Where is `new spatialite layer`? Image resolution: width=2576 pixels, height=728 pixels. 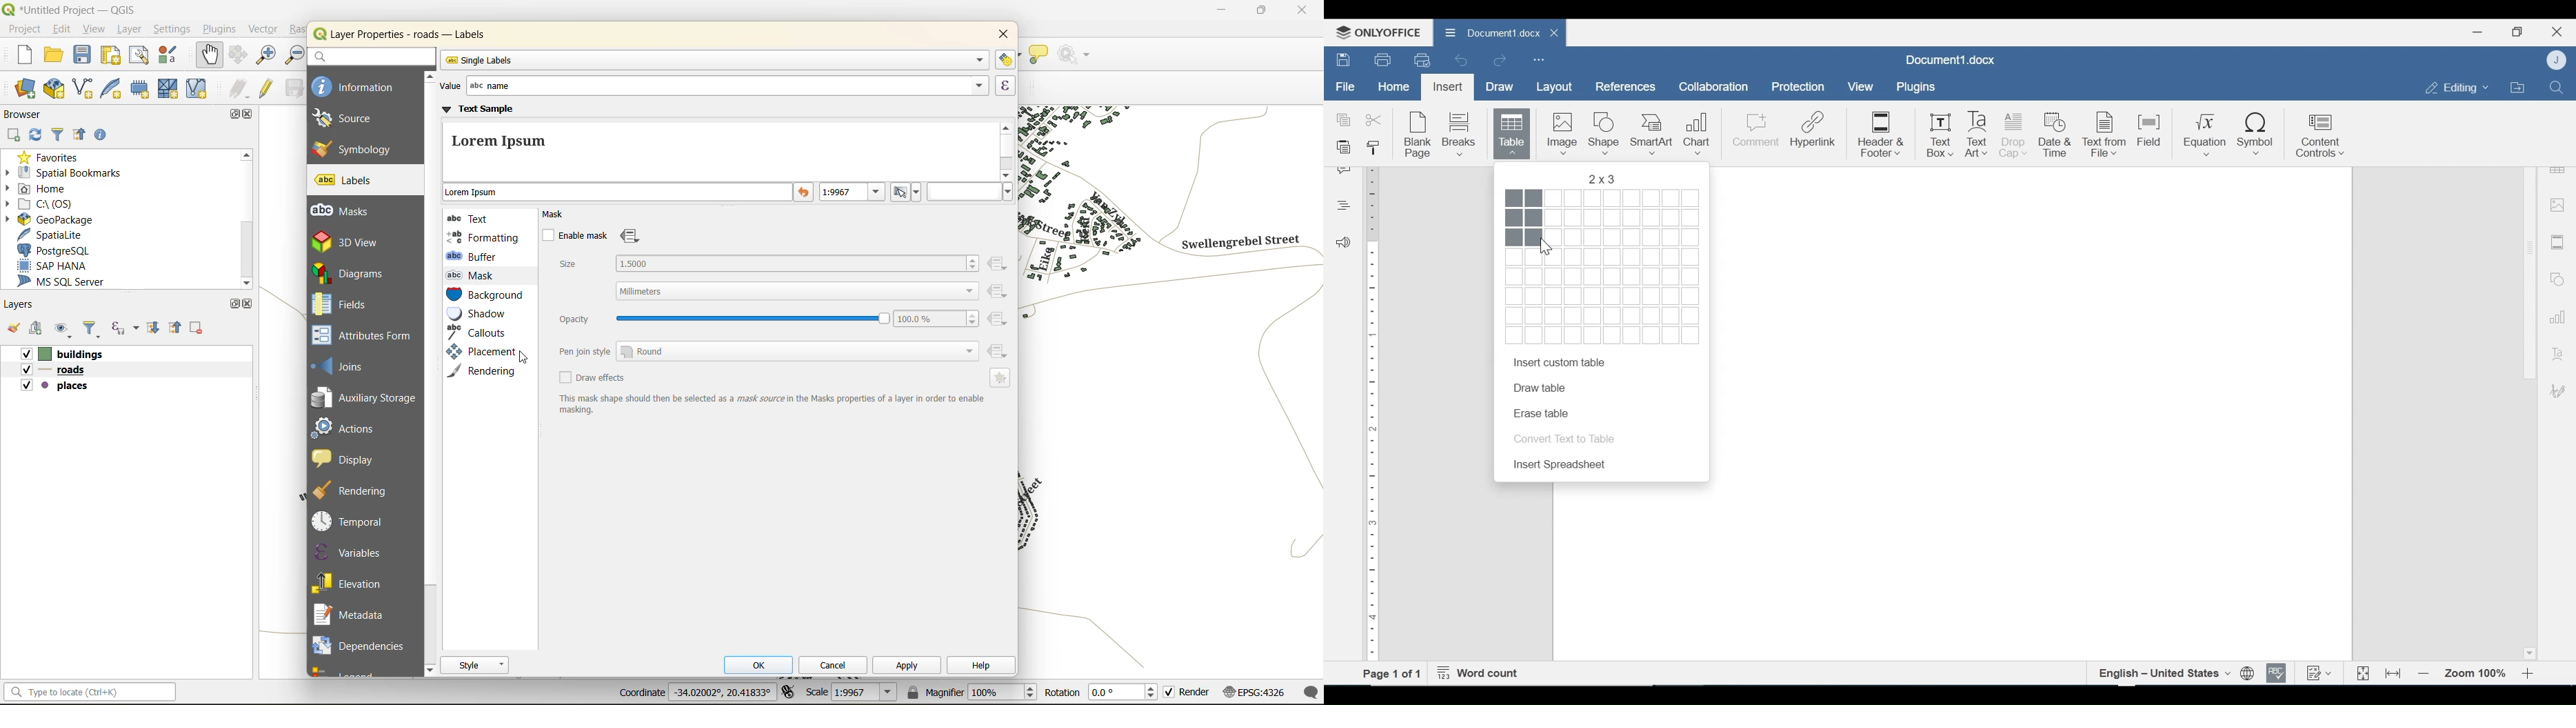
new spatialite layer is located at coordinates (115, 90).